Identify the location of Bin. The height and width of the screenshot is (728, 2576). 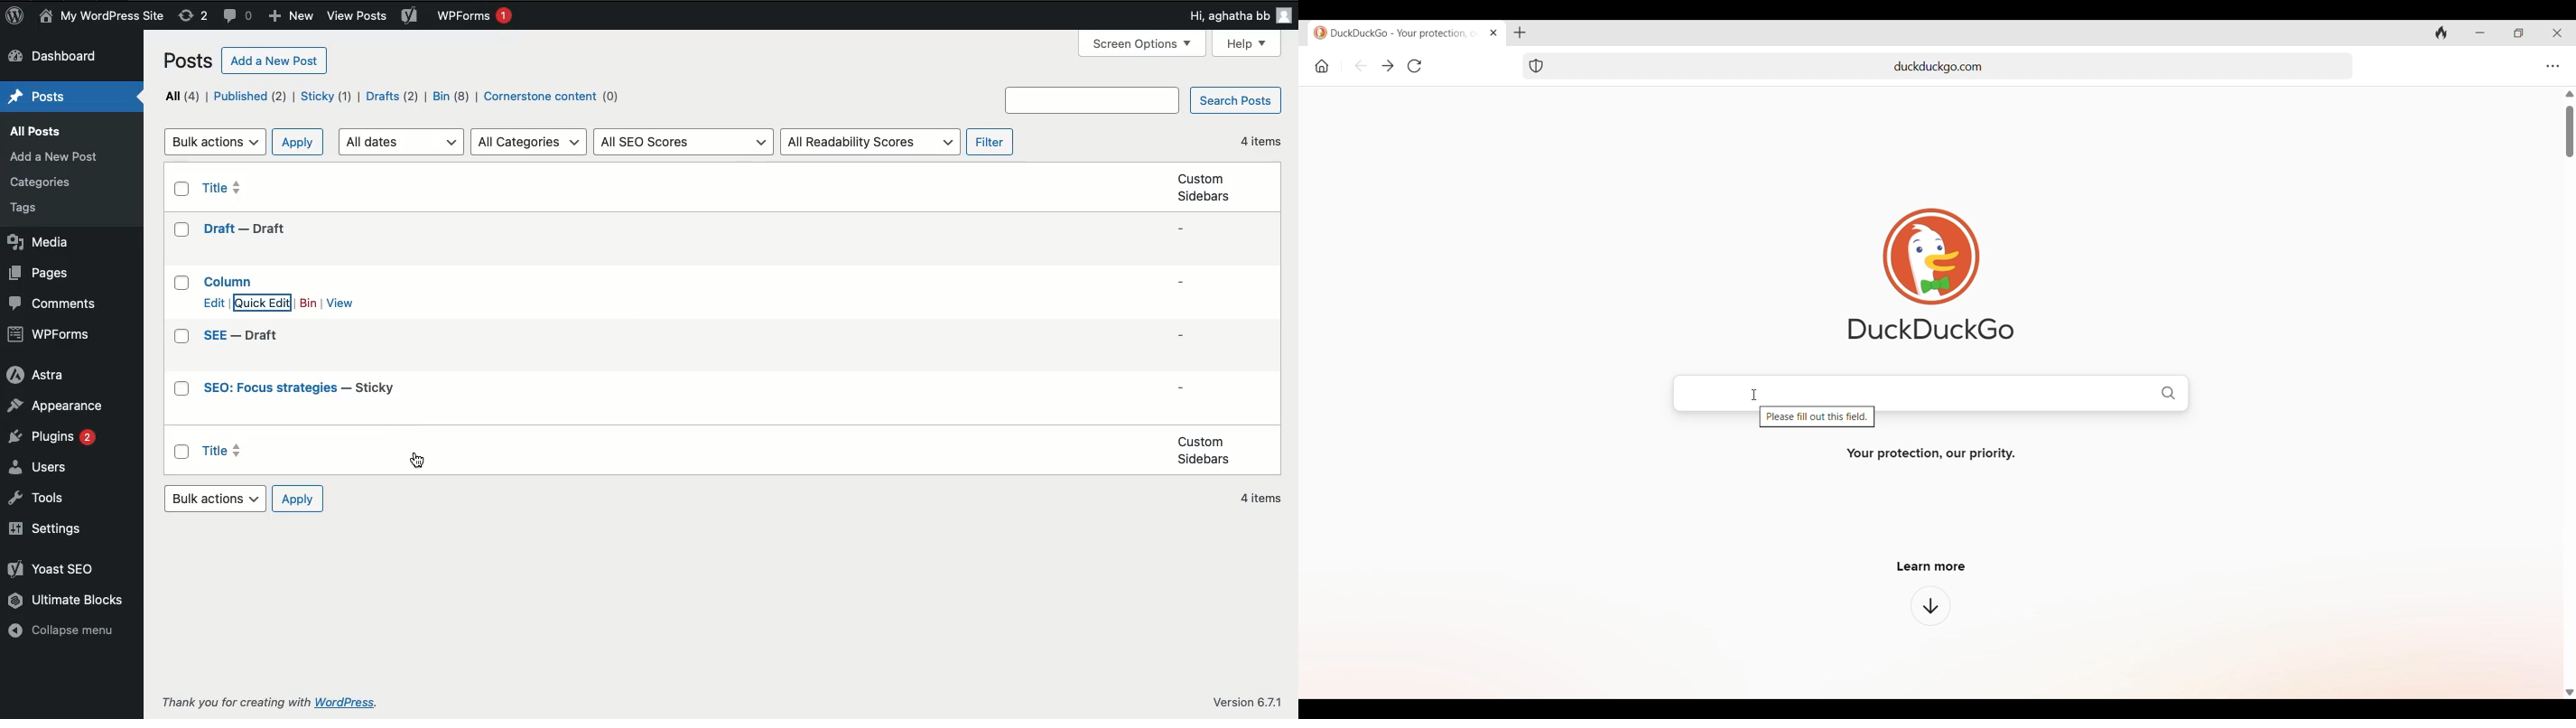
(308, 303).